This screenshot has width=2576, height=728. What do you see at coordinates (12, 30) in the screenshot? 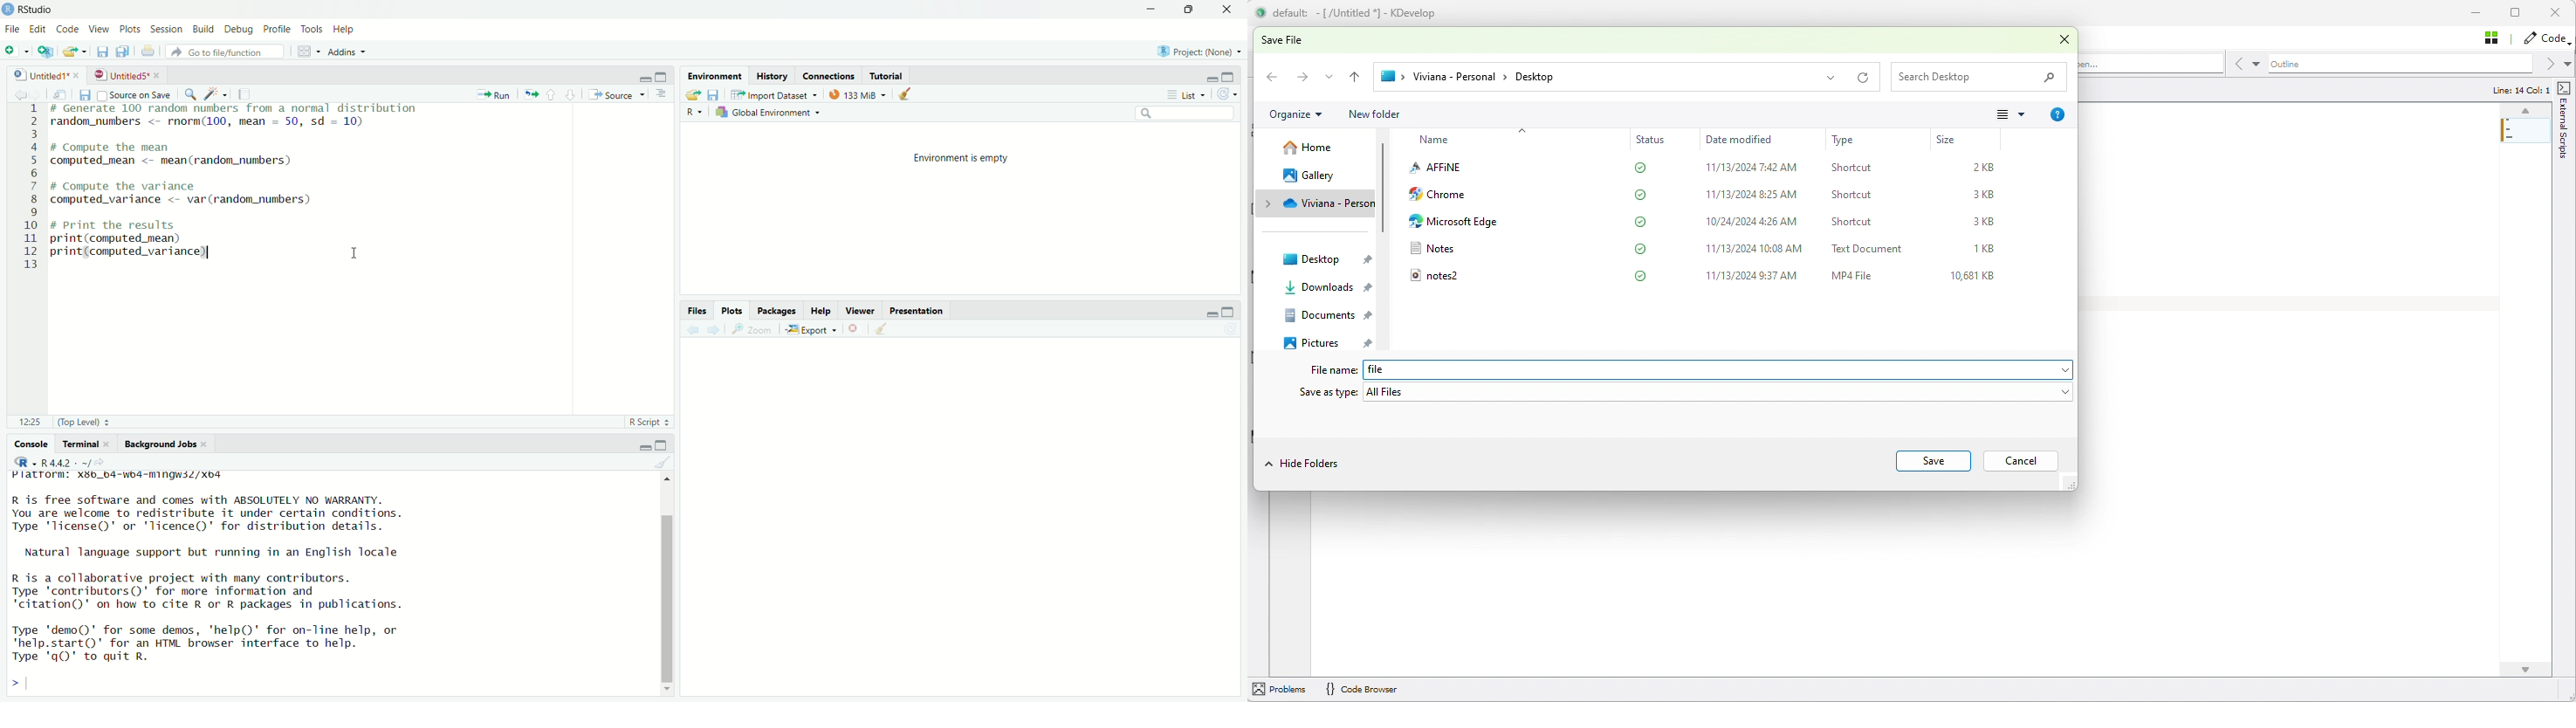
I see `file` at bounding box center [12, 30].